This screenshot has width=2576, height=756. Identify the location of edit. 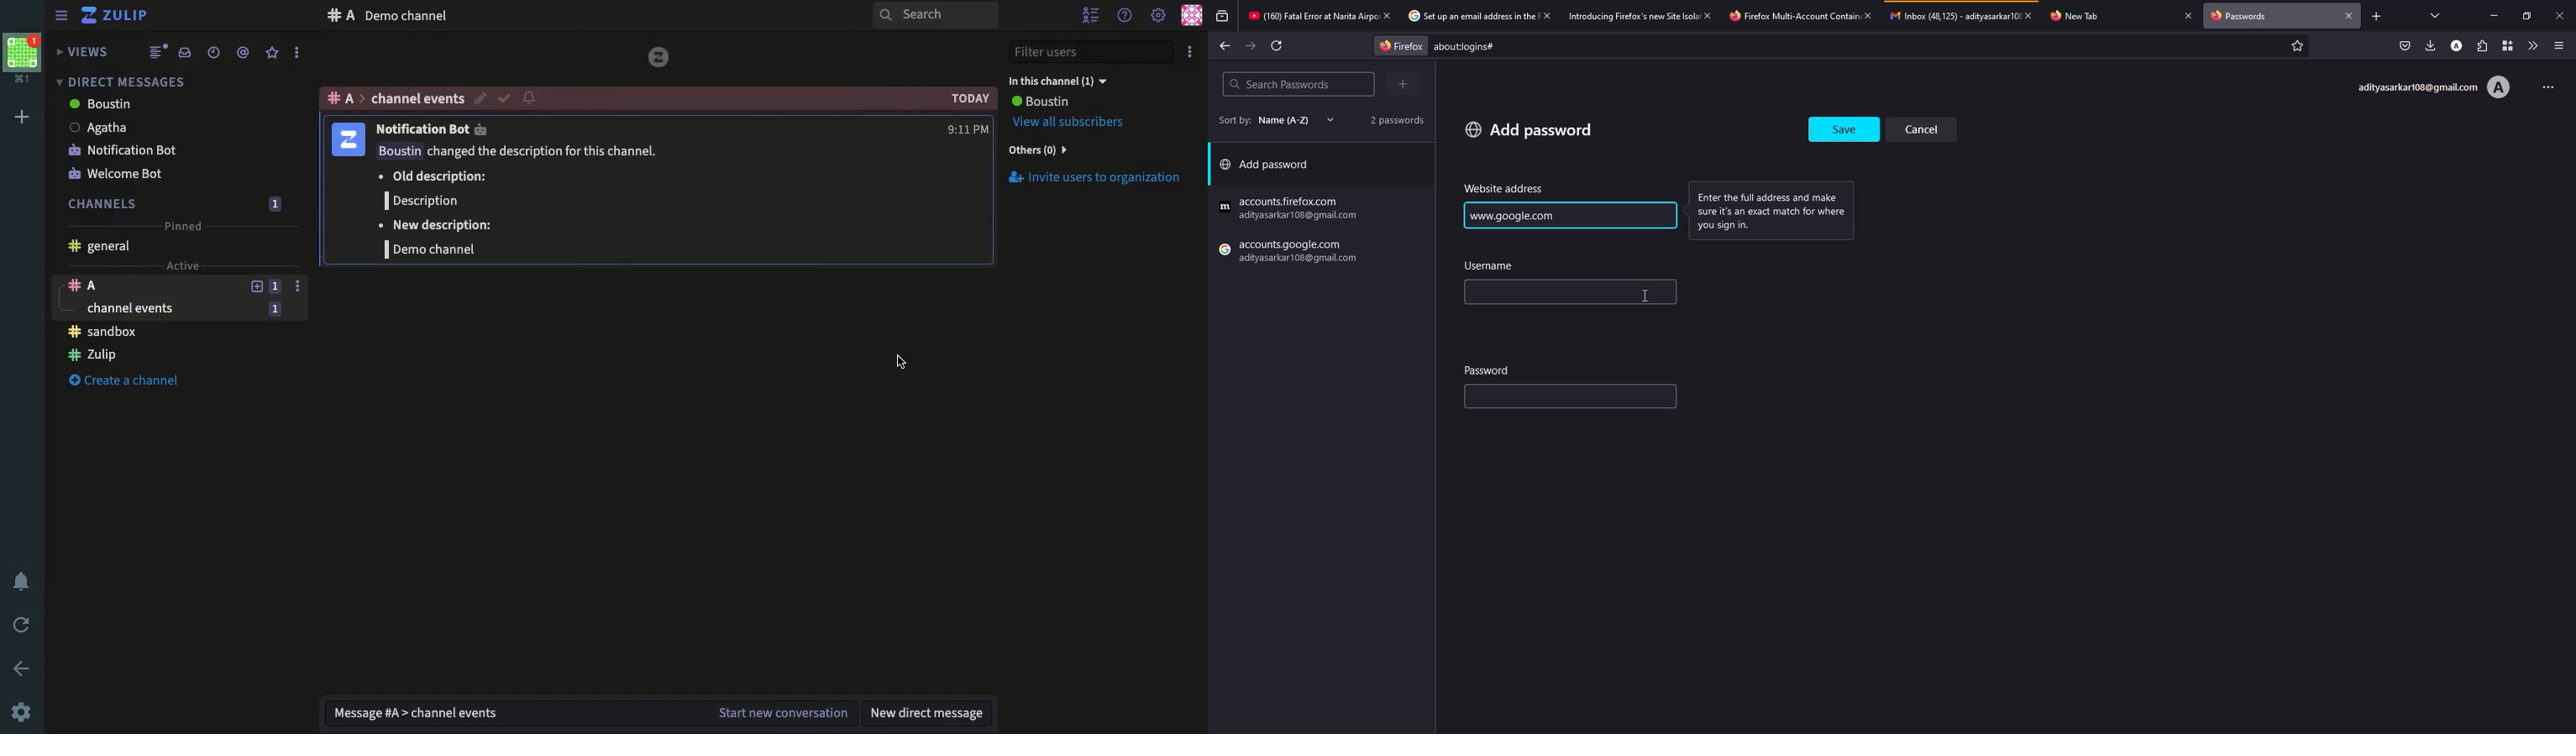
(479, 98).